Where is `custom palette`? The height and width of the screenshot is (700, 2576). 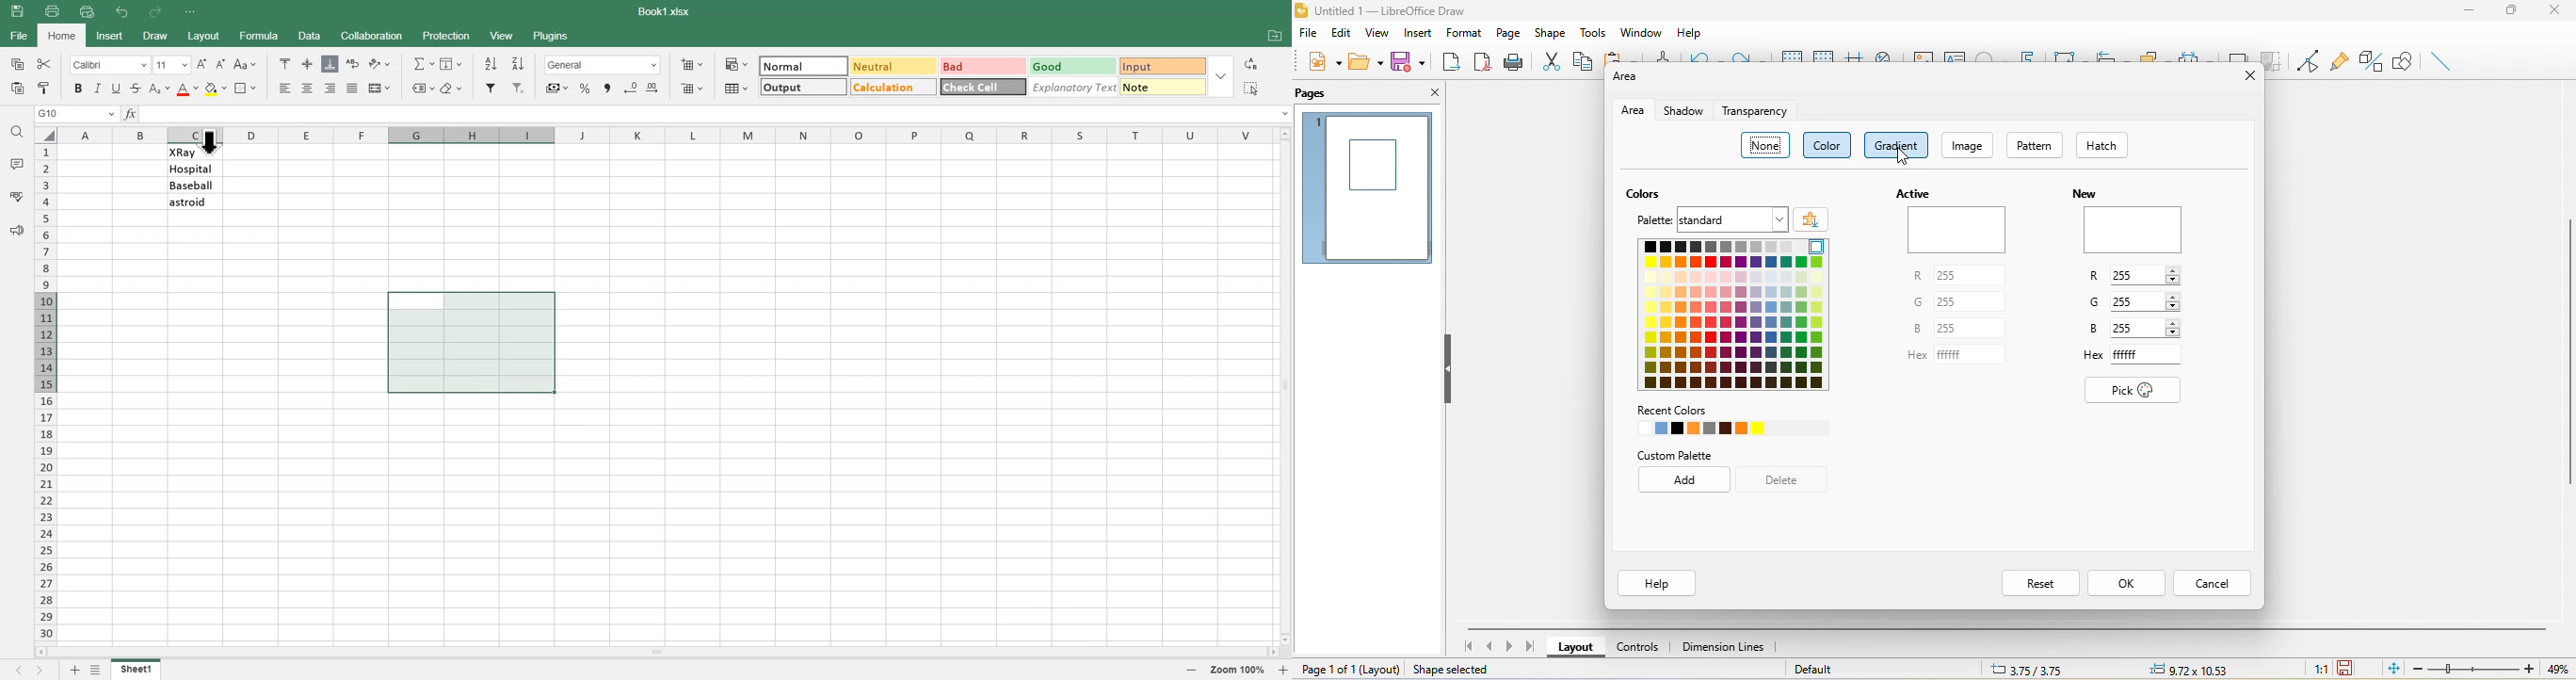 custom palette is located at coordinates (1688, 456).